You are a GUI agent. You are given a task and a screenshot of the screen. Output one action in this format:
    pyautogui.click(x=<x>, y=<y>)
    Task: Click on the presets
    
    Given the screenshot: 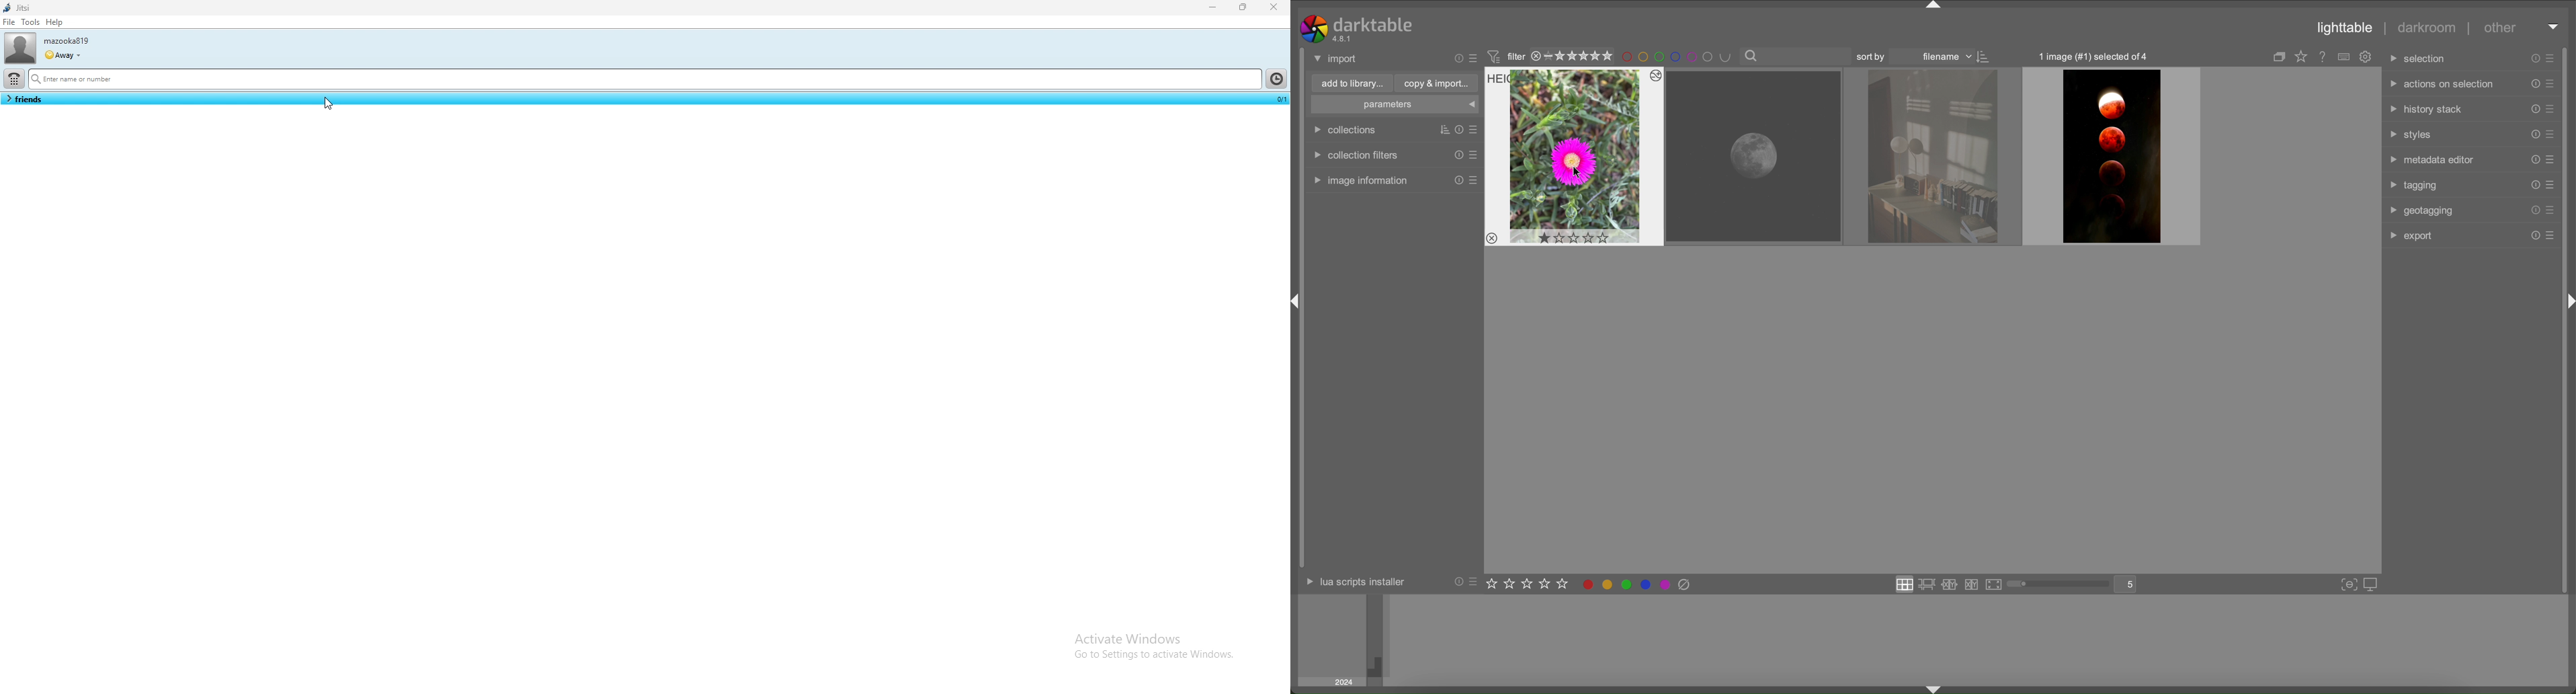 What is the action you would take?
    pyautogui.click(x=1473, y=128)
    